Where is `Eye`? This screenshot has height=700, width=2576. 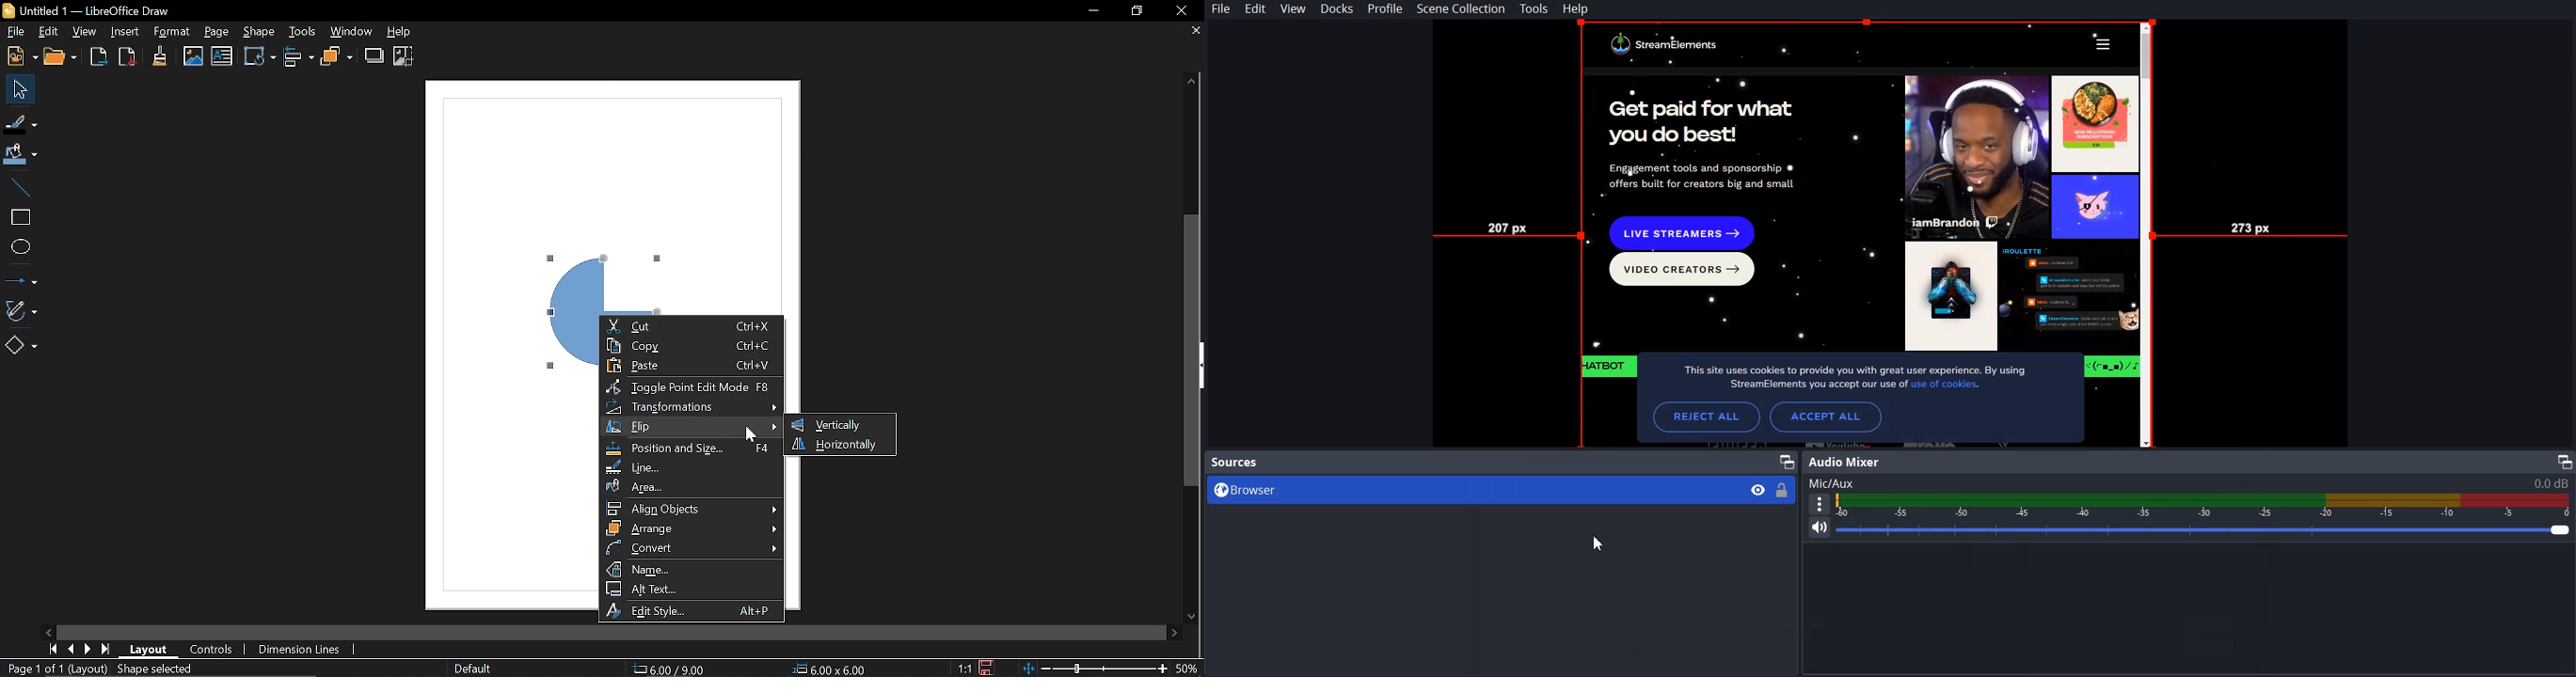 Eye is located at coordinates (1757, 490).